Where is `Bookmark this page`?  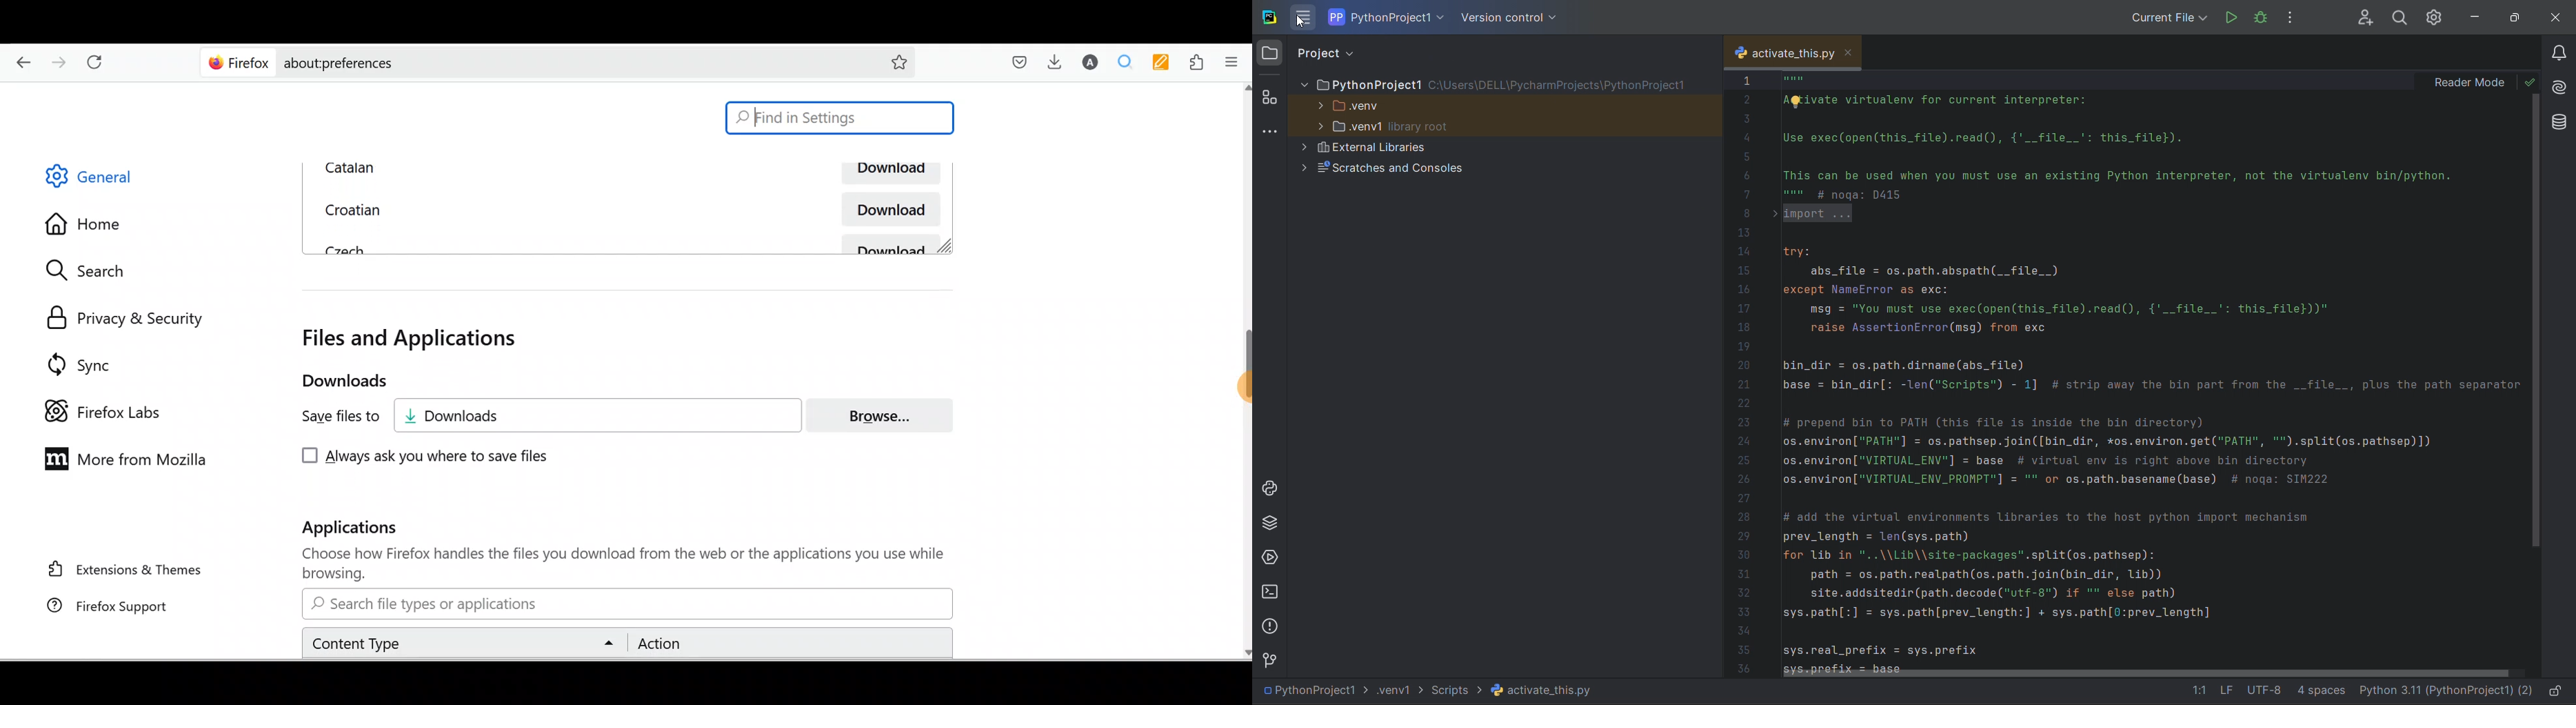
Bookmark this page is located at coordinates (900, 61).